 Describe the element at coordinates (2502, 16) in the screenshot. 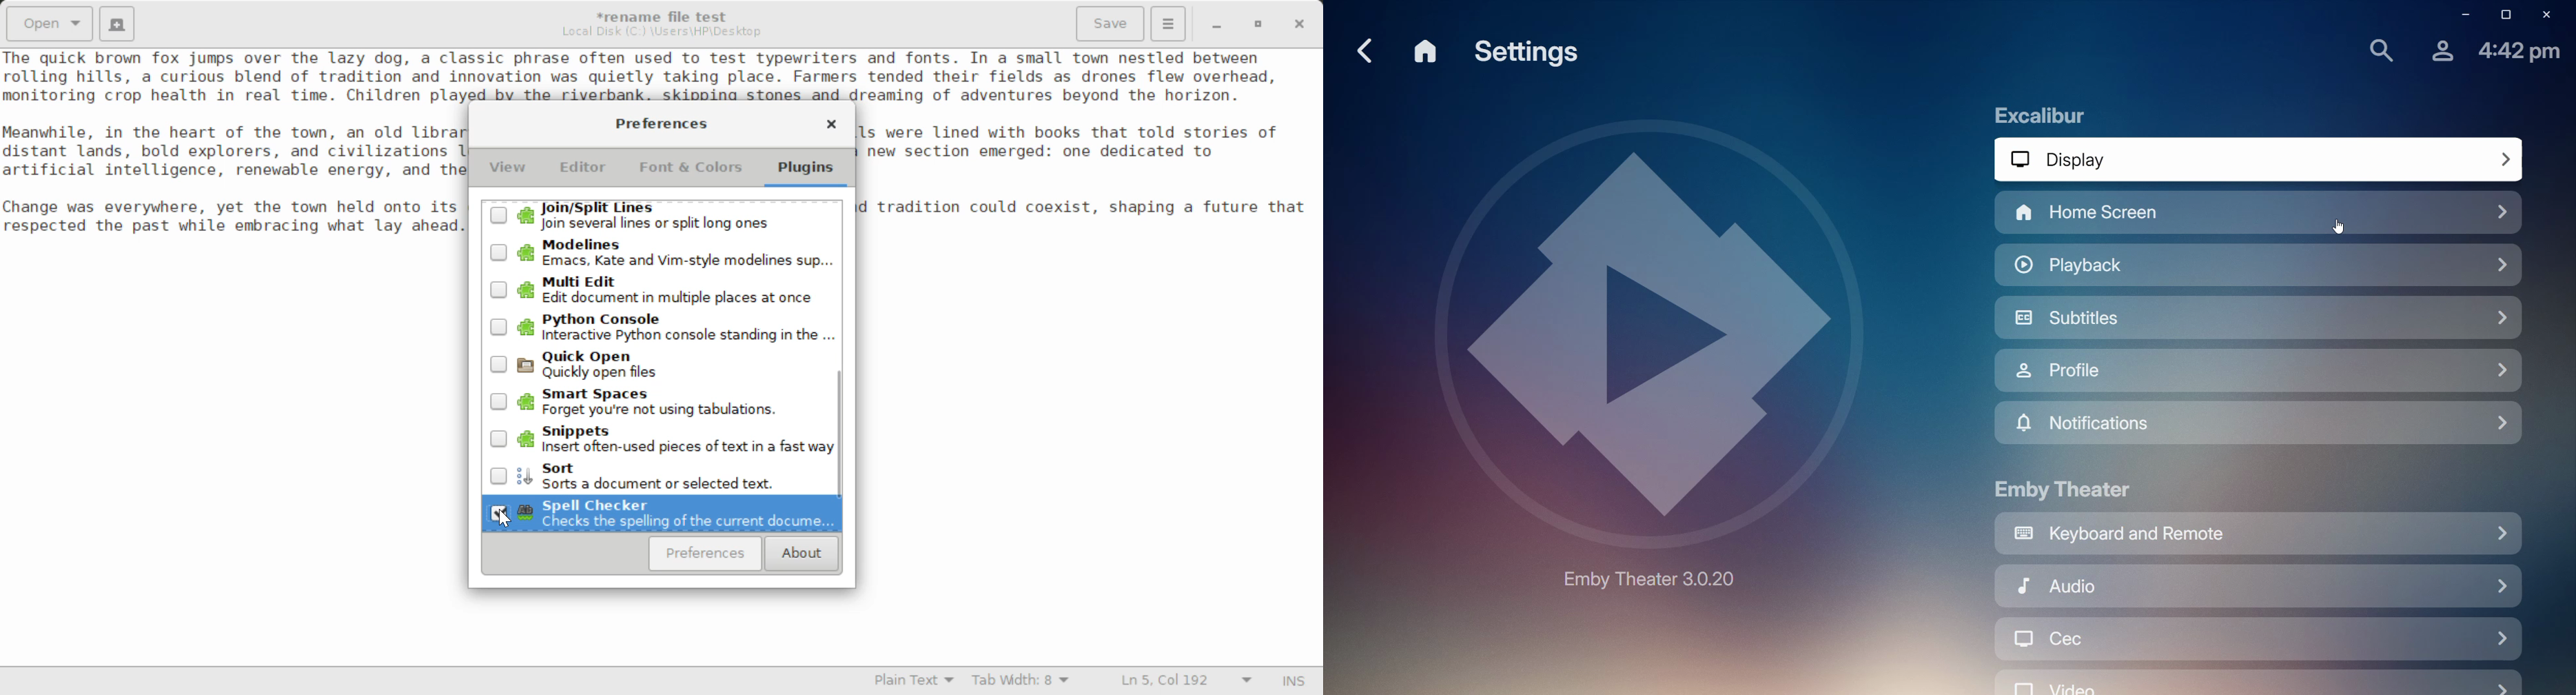

I see `Restore` at that location.